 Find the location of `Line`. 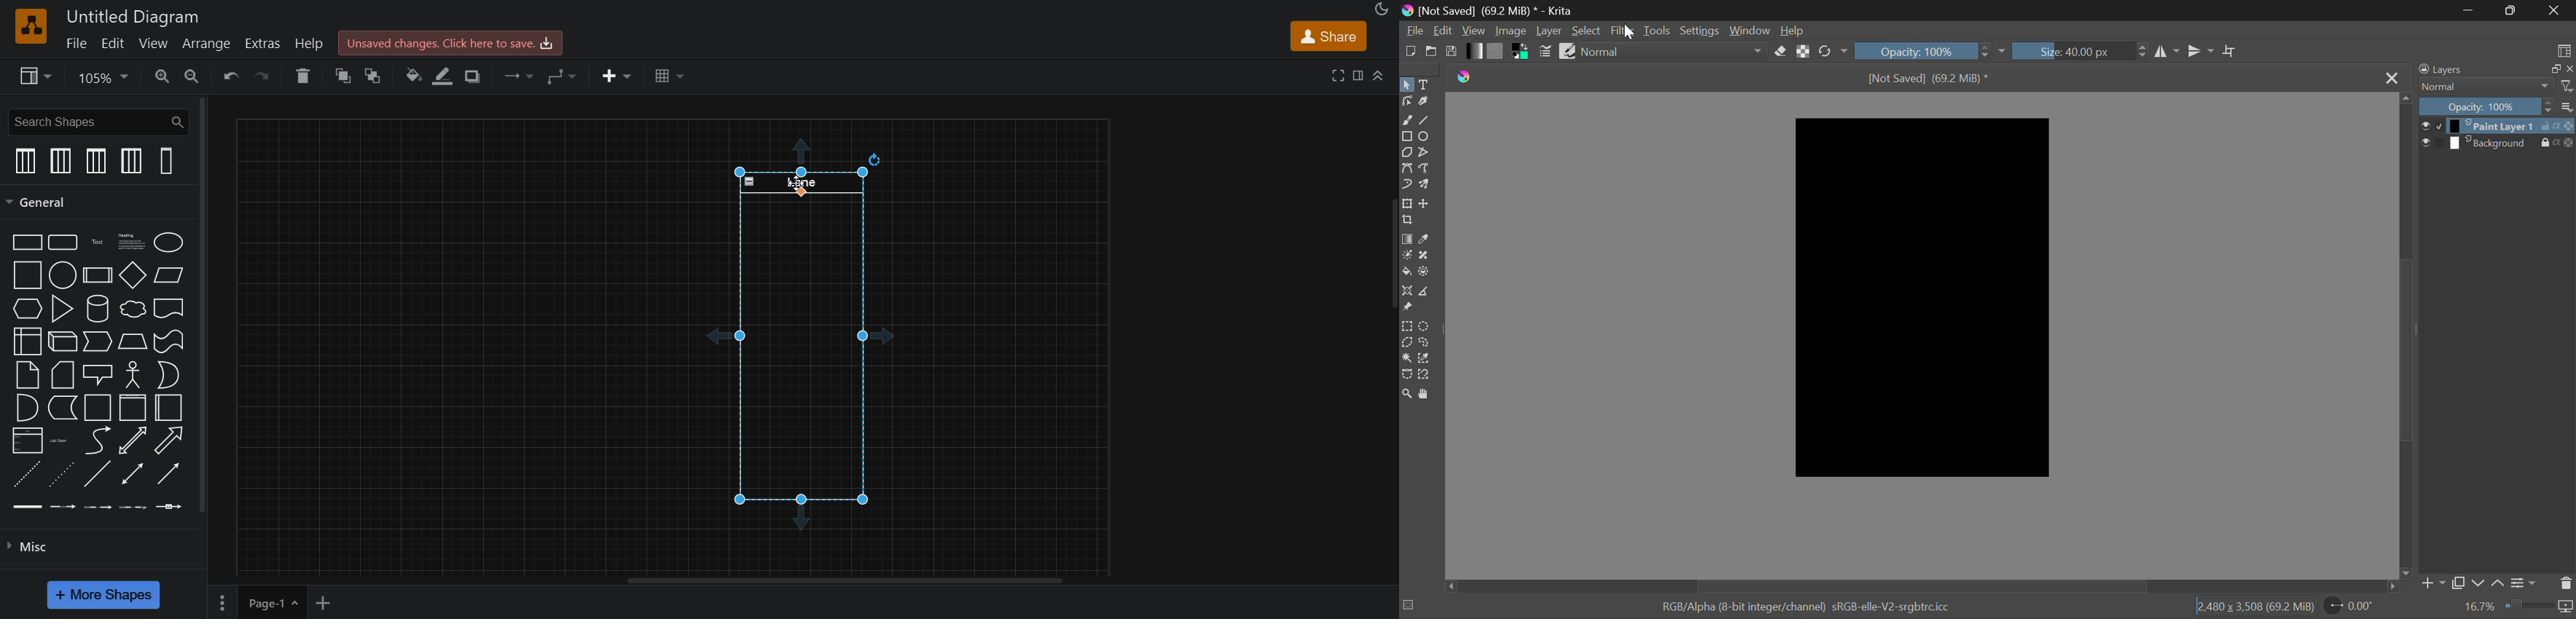

Line is located at coordinates (1425, 121).